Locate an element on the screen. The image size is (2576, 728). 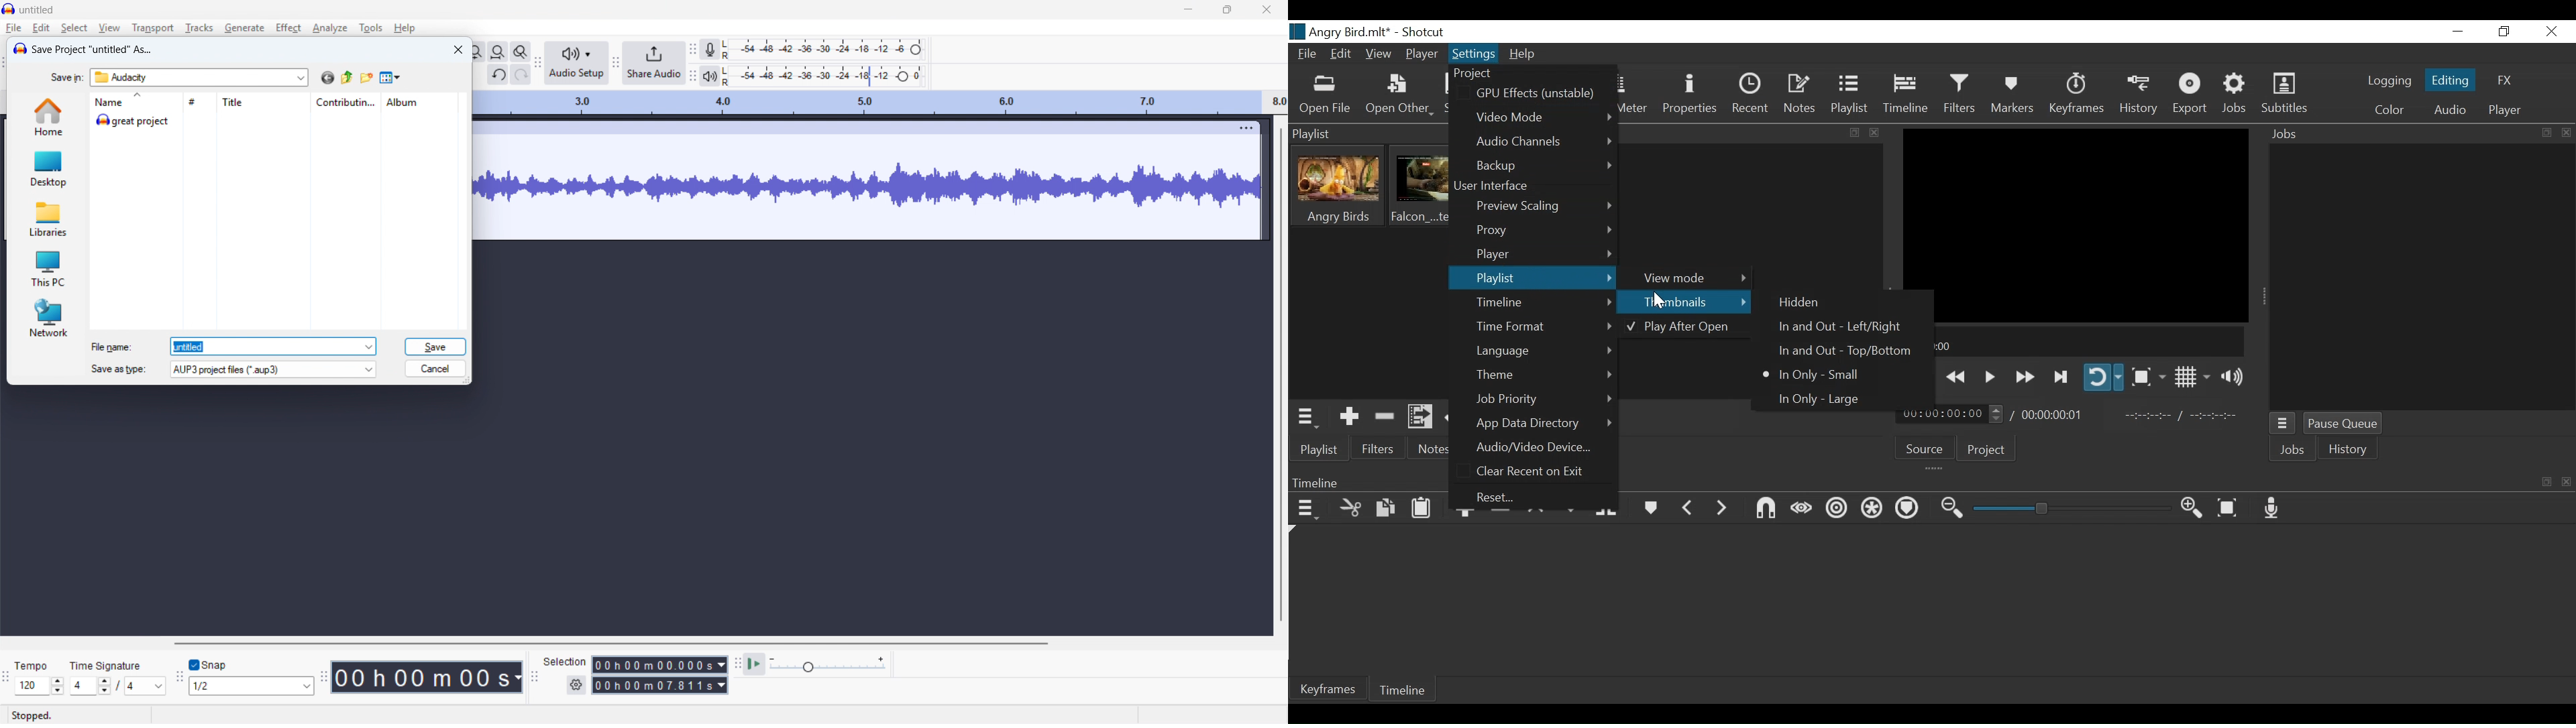
File is located at coordinates (1307, 54).